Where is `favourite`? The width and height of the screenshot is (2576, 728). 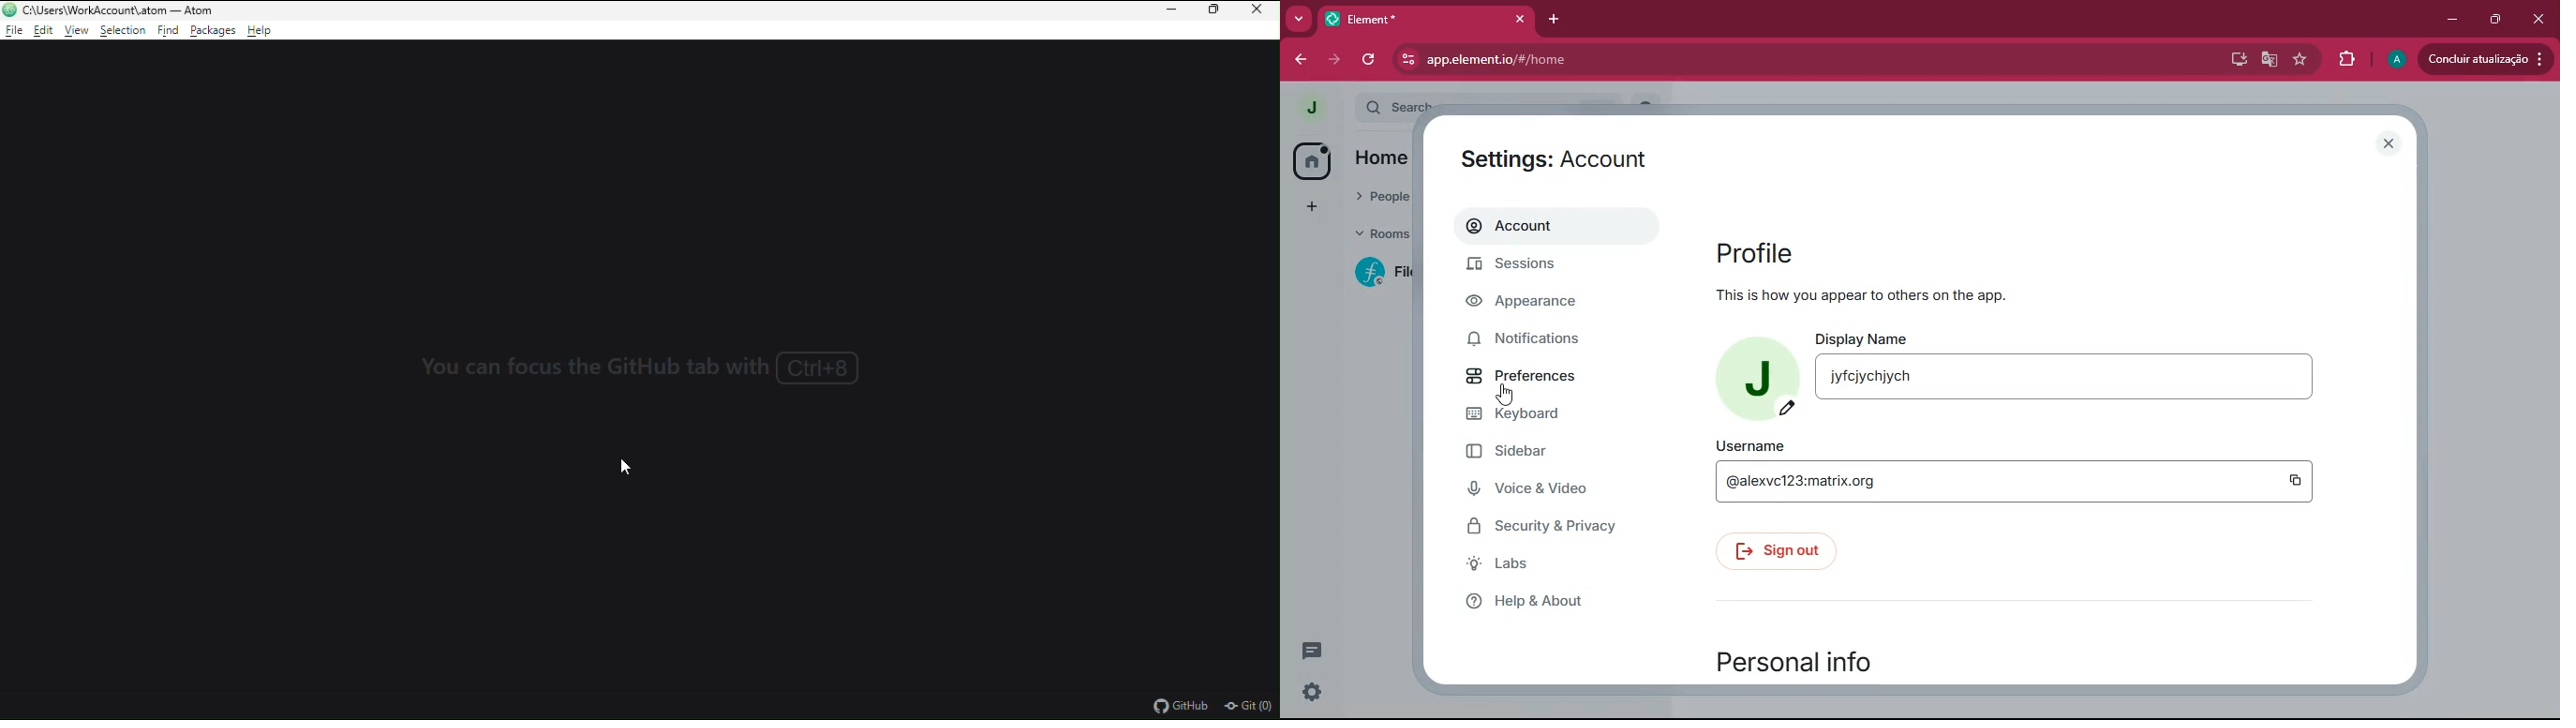 favourite is located at coordinates (2301, 59).